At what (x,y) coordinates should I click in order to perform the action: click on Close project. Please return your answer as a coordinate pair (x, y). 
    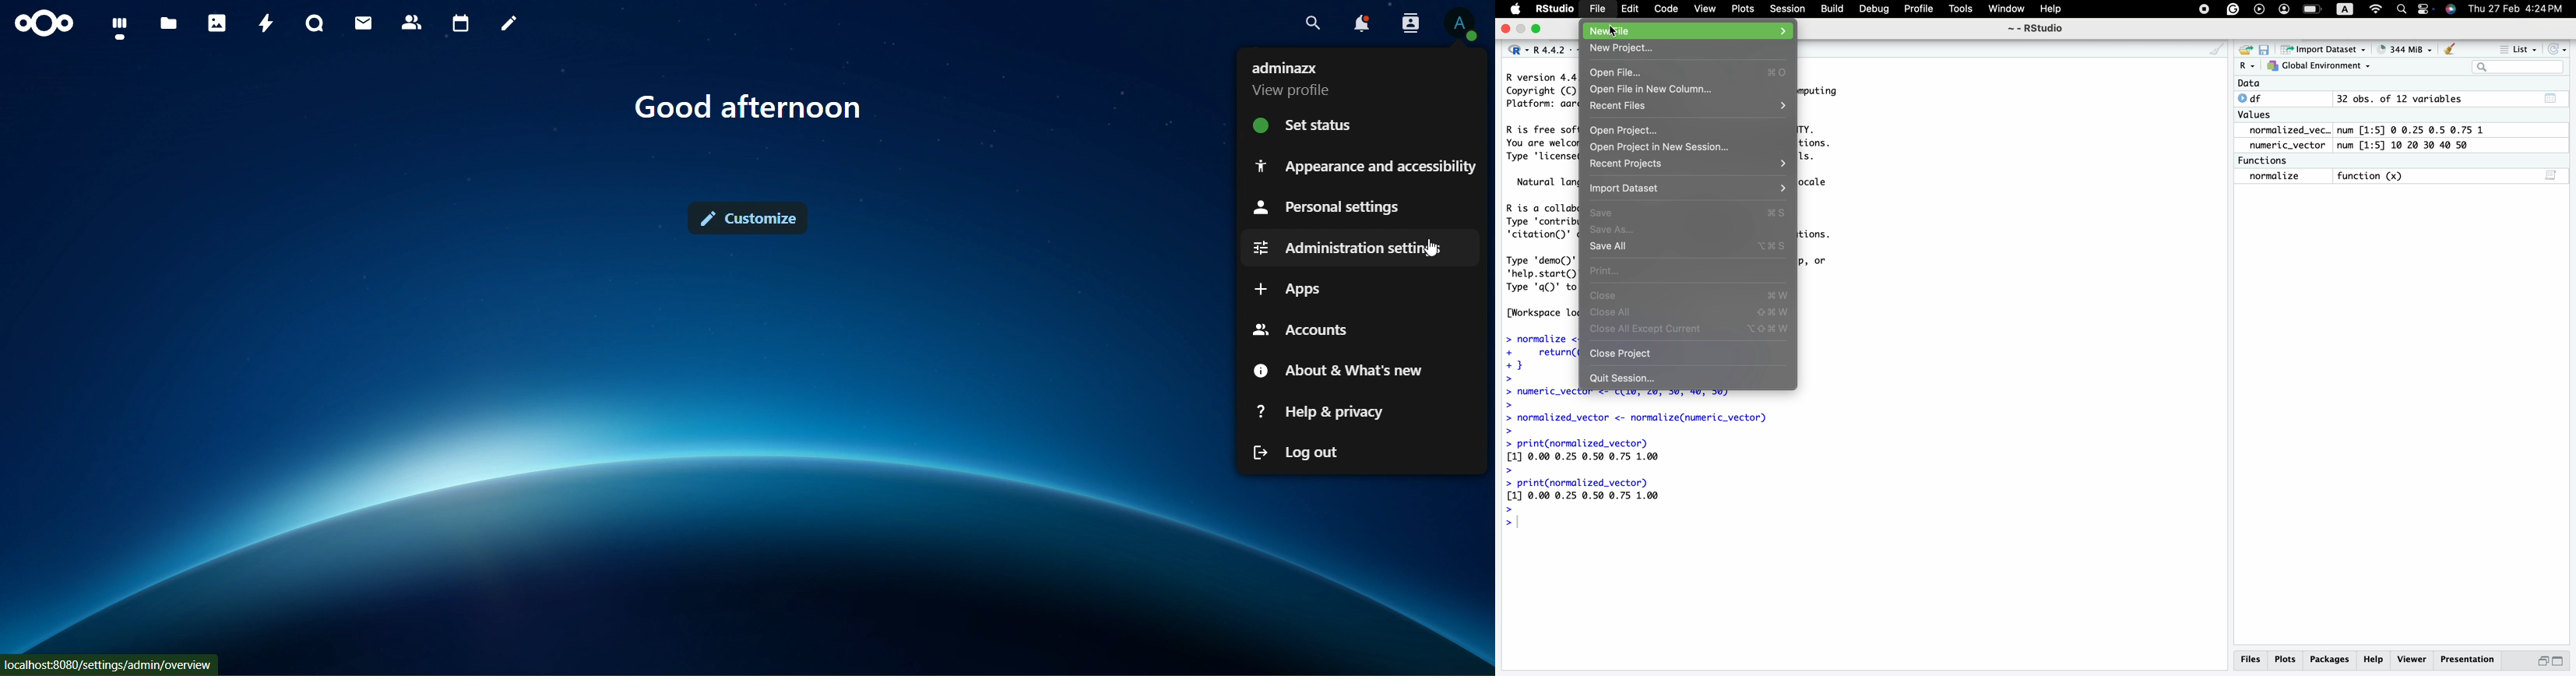
    Looking at the image, I should click on (1621, 353).